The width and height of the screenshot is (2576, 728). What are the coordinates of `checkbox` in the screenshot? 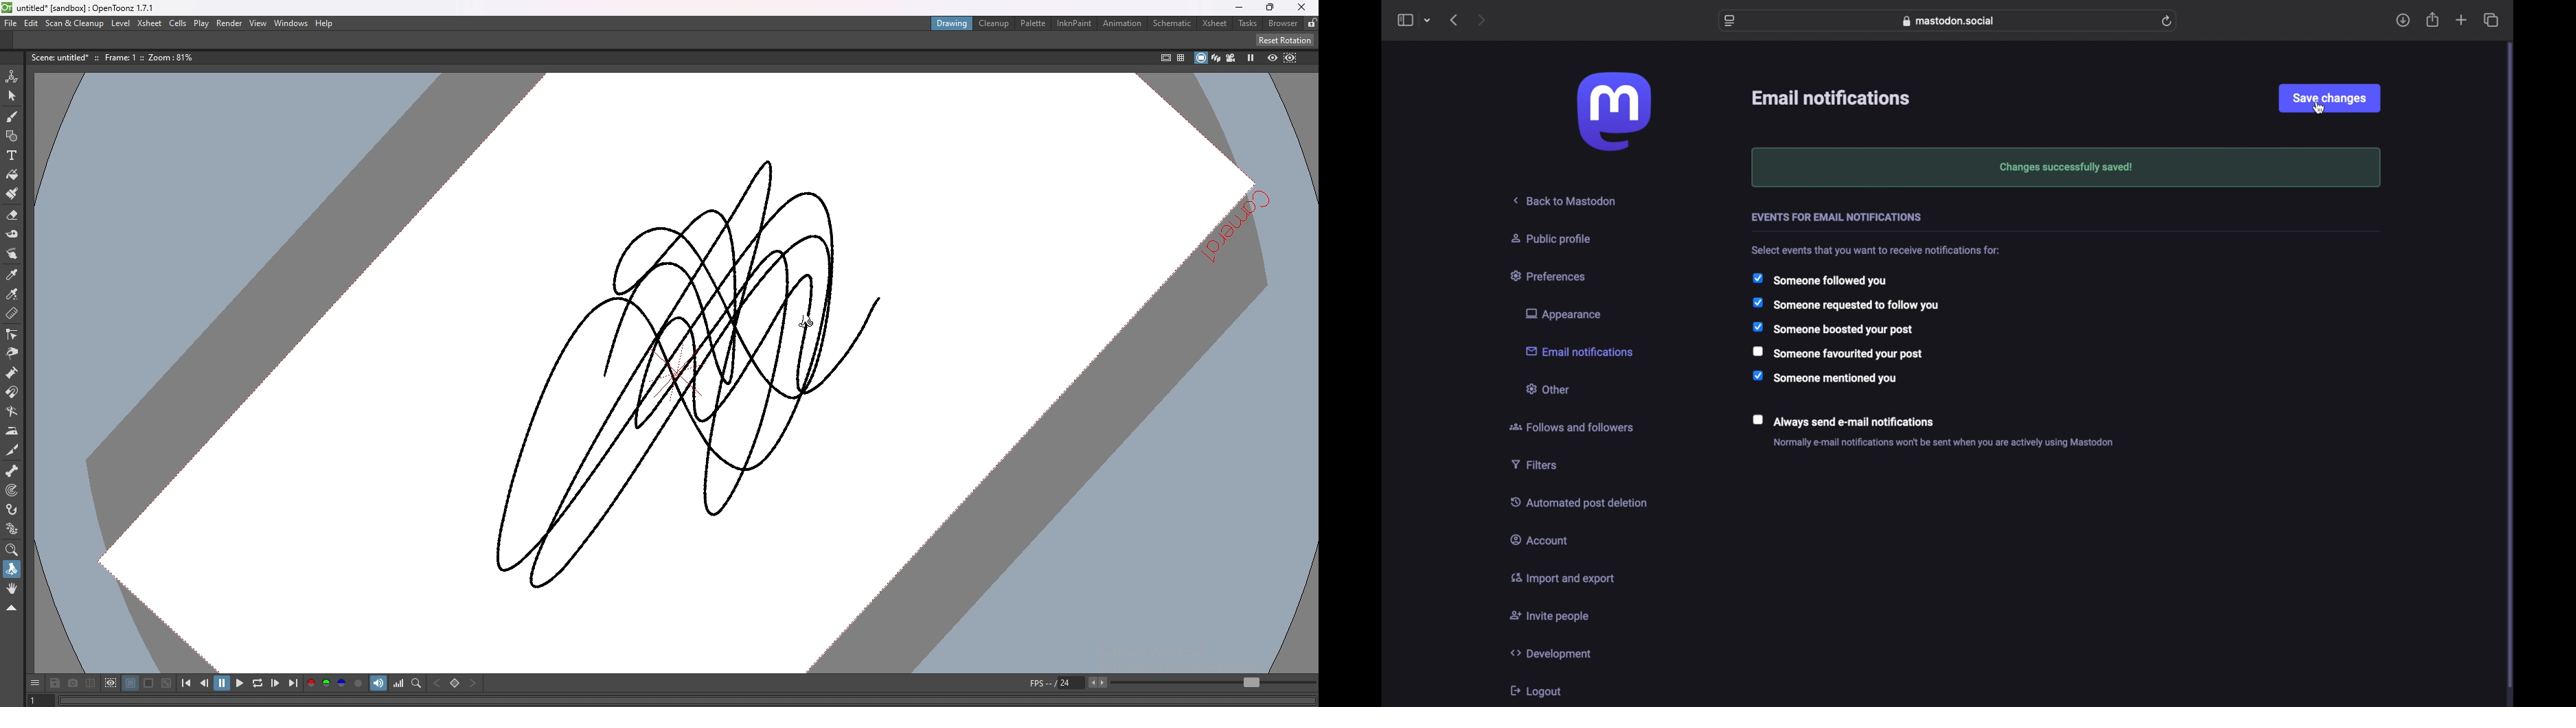 It's located at (1845, 304).